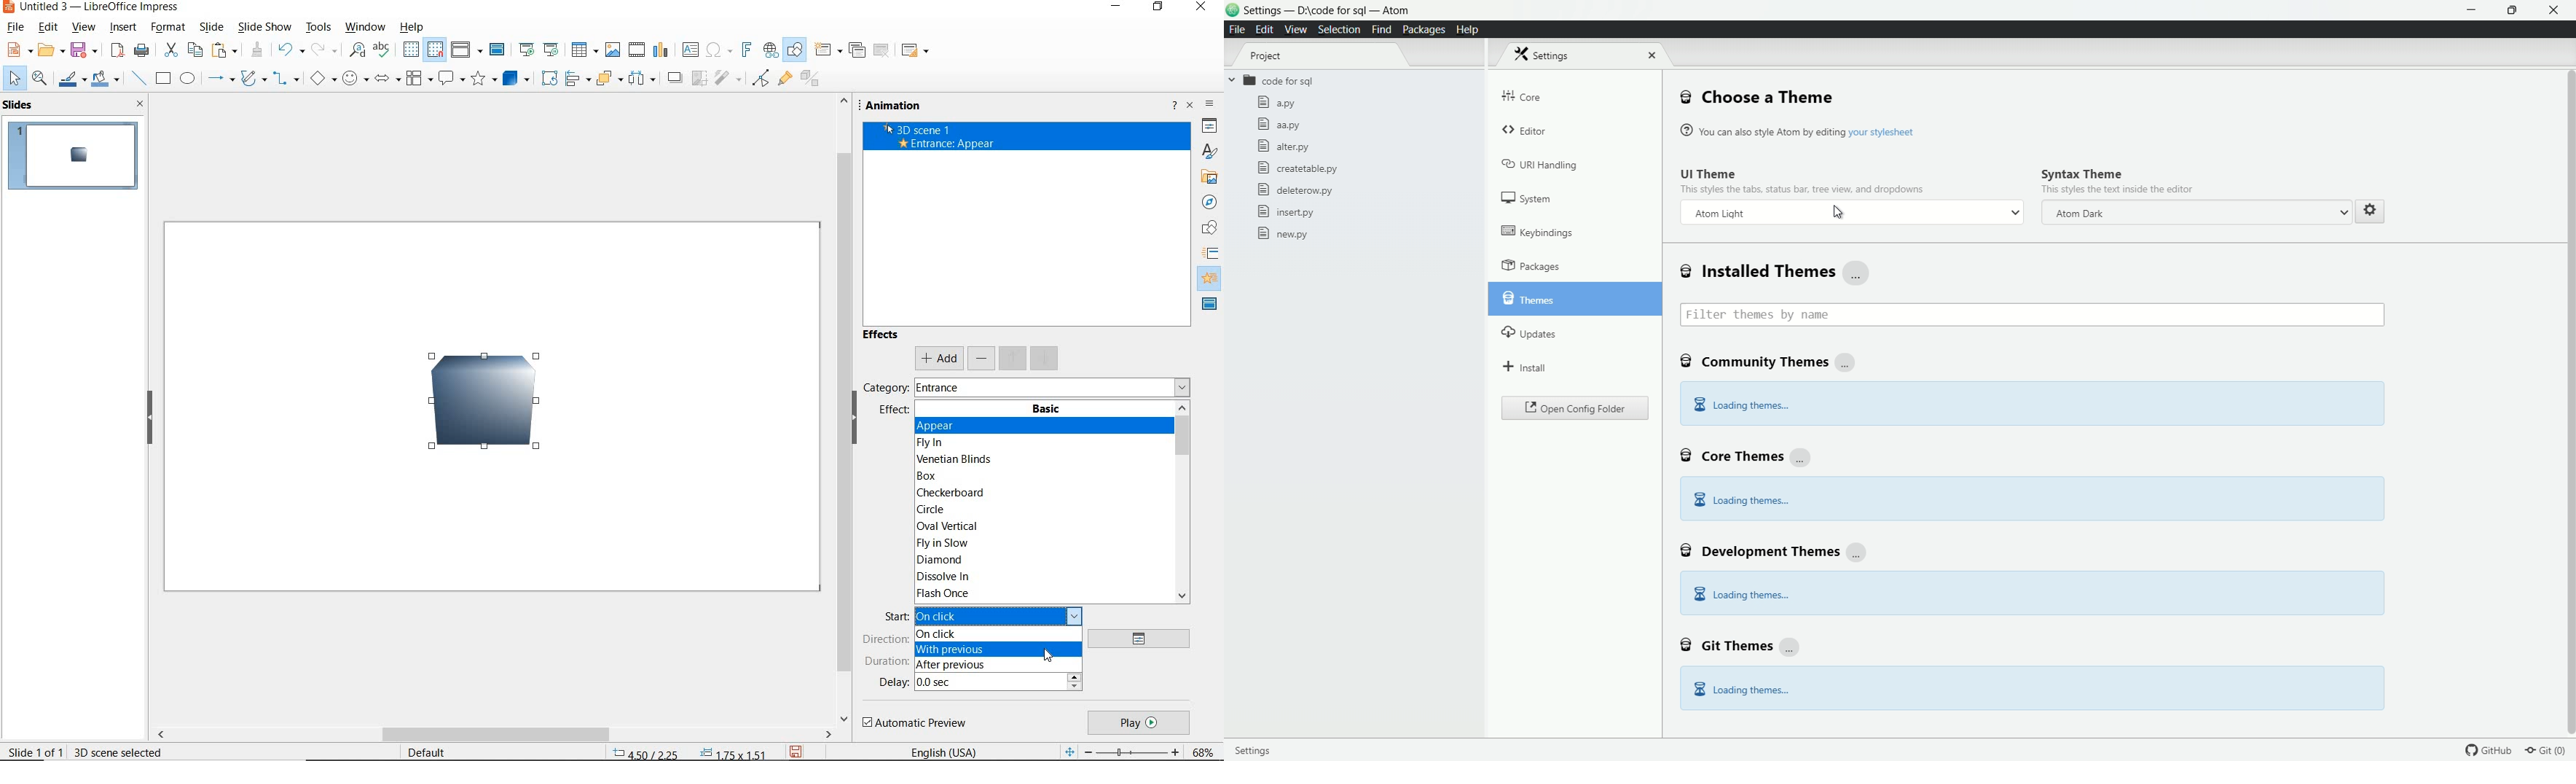  What do you see at coordinates (385, 81) in the screenshot?
I see `block arrows` at bounding box center [385, 81].